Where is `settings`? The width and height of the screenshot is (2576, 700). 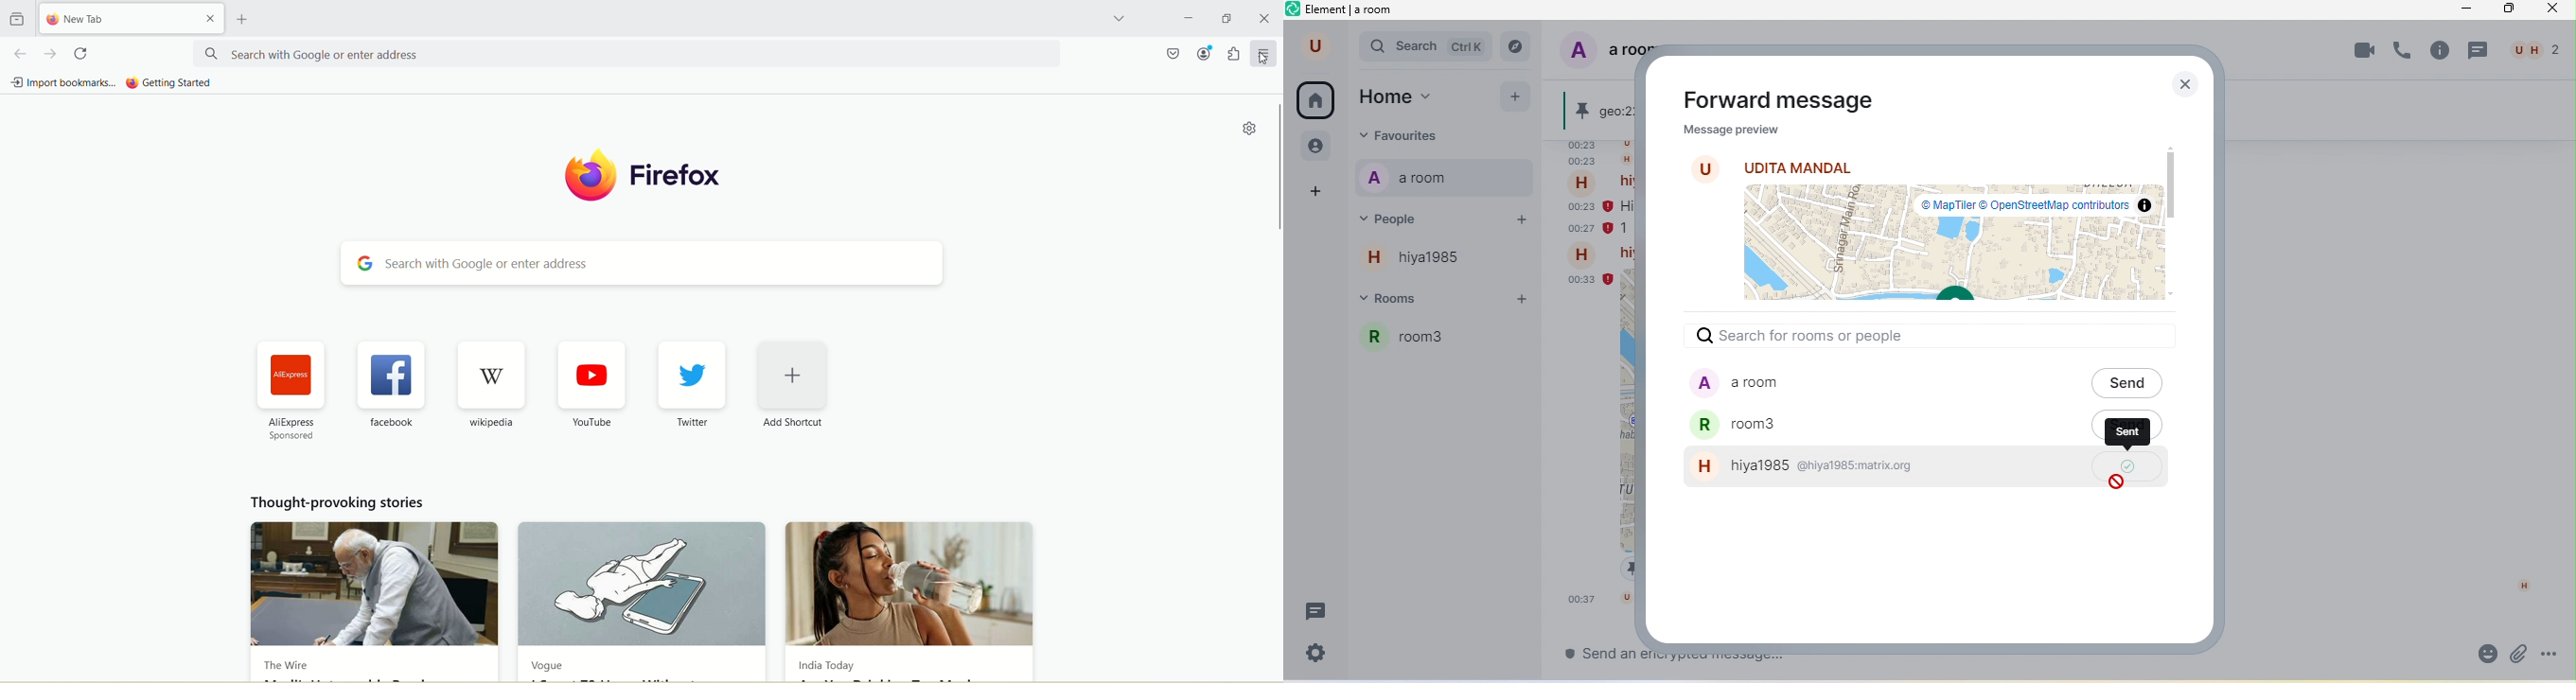 settings is located at coordinates (1318, 653).